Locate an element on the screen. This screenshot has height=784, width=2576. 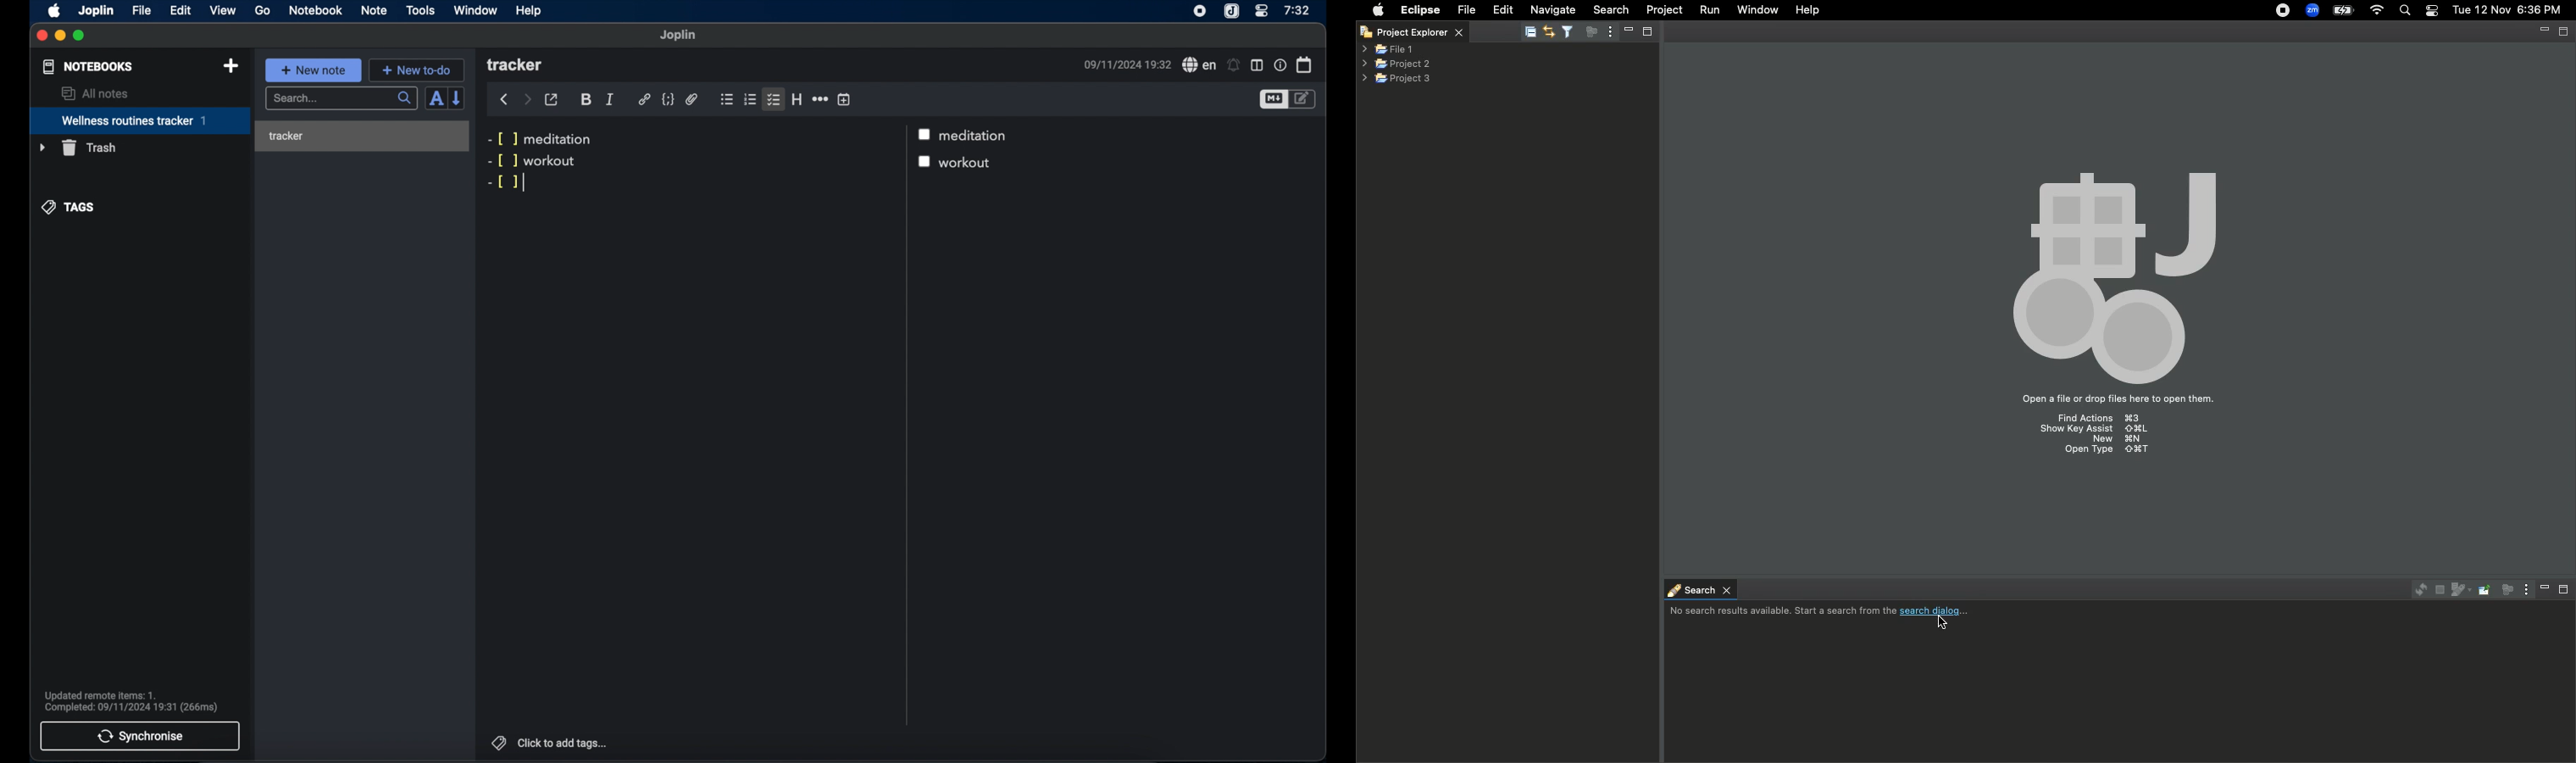
notebook is located at coordinates (316, 11).